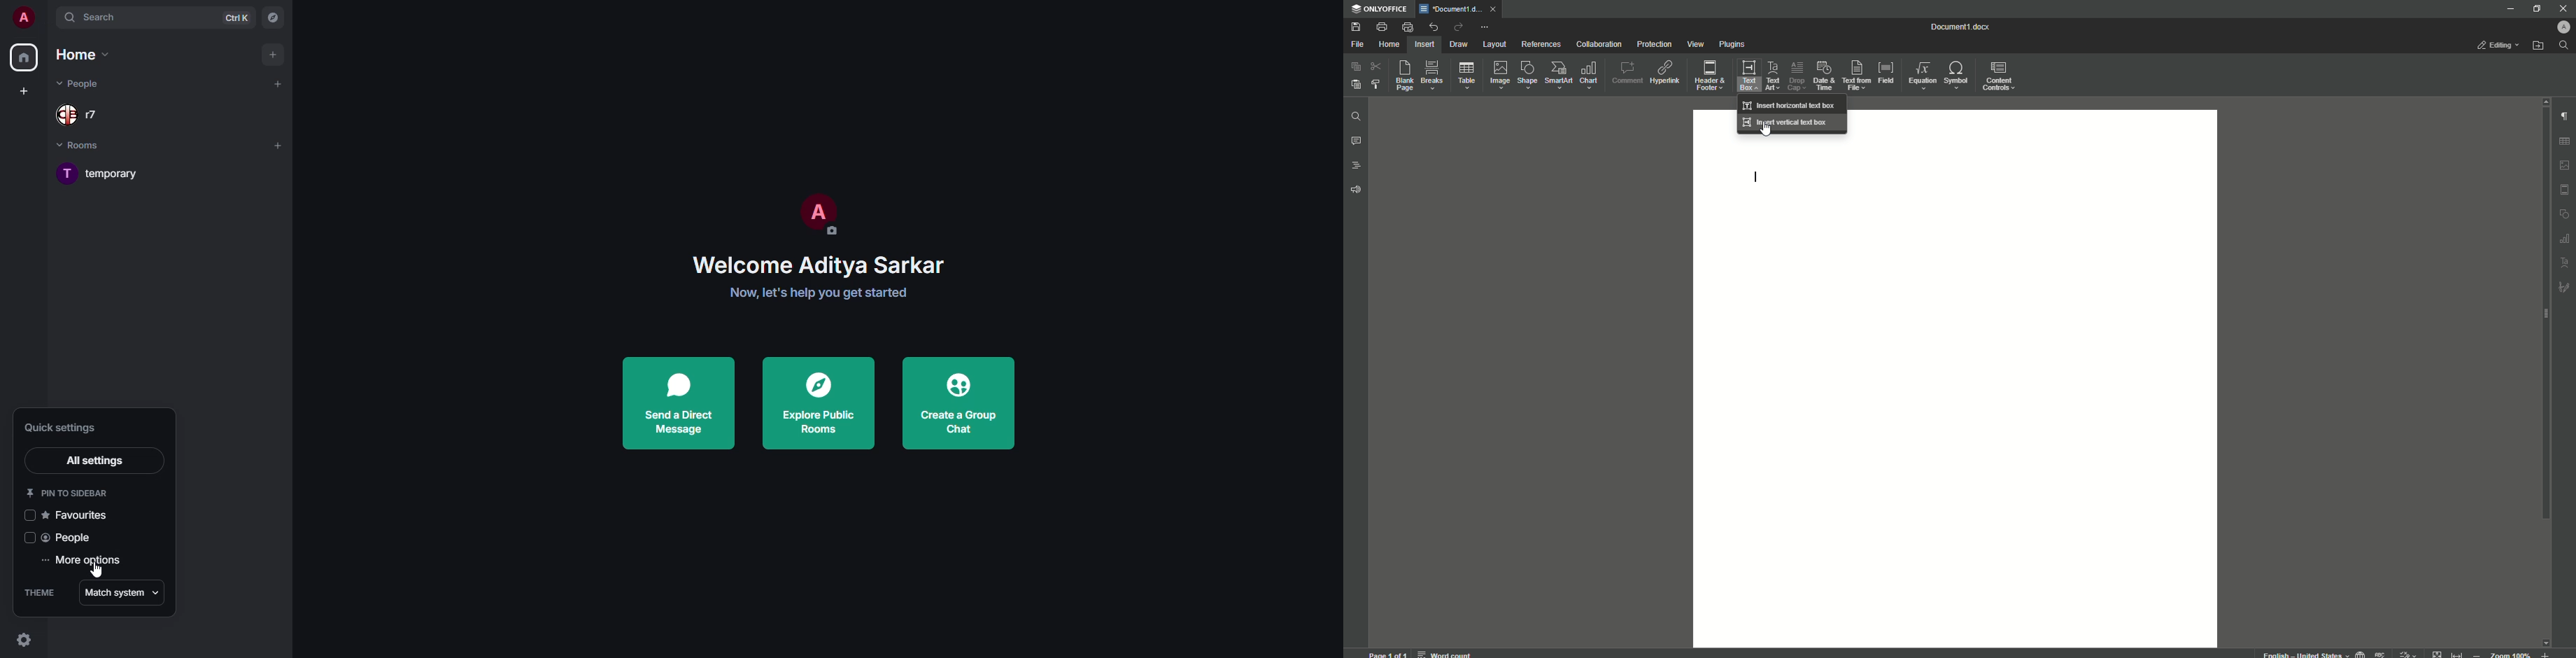 The height and width of the screenshot is (672, 2576). I want to click on Text Line, so click(1759, 179).